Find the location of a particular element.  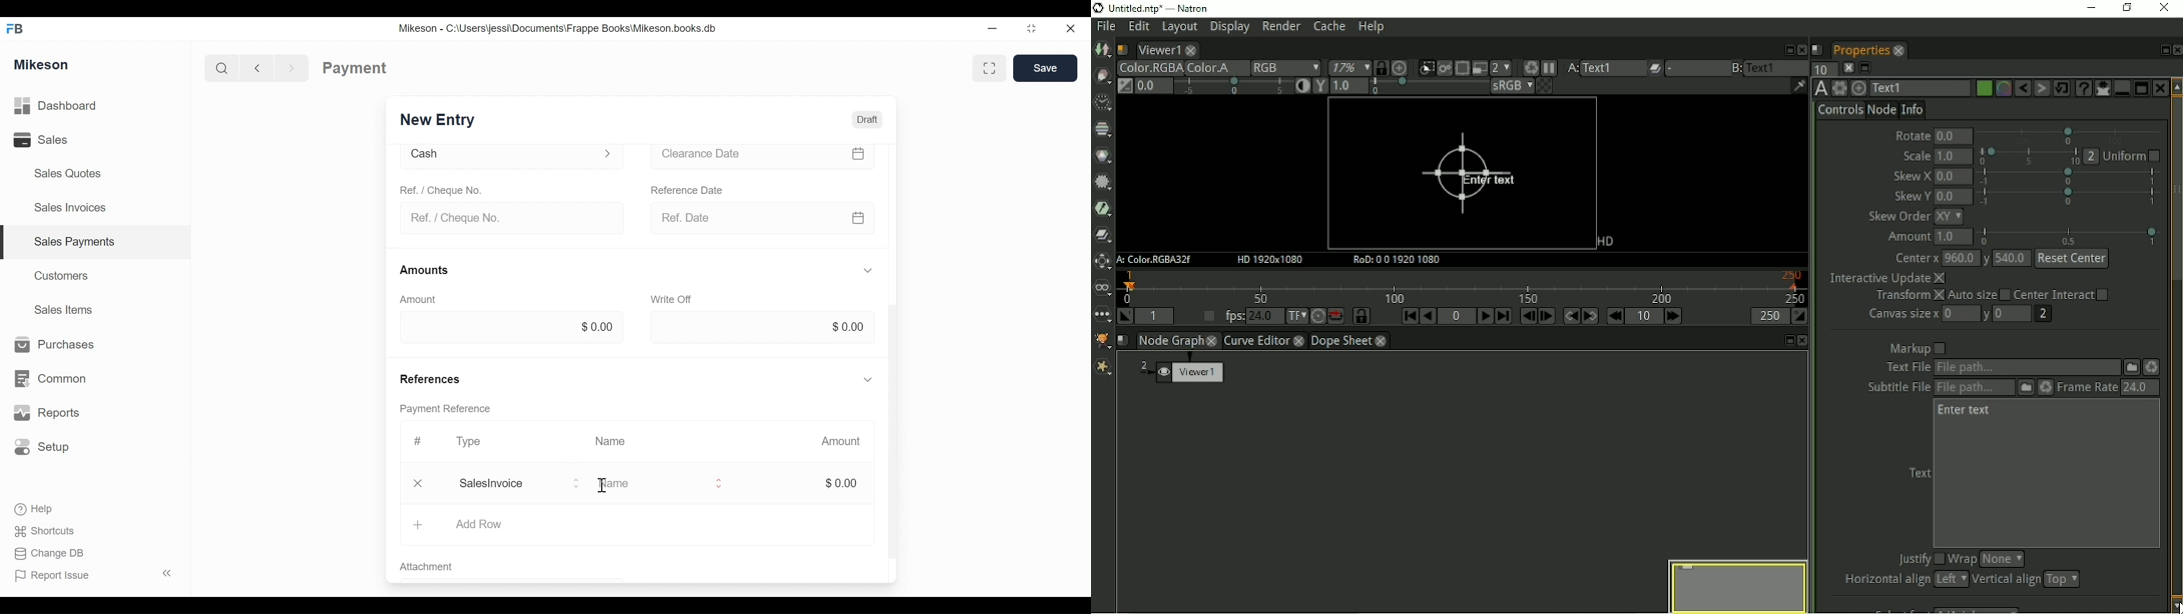

Help is located at coordinates (42, 509).